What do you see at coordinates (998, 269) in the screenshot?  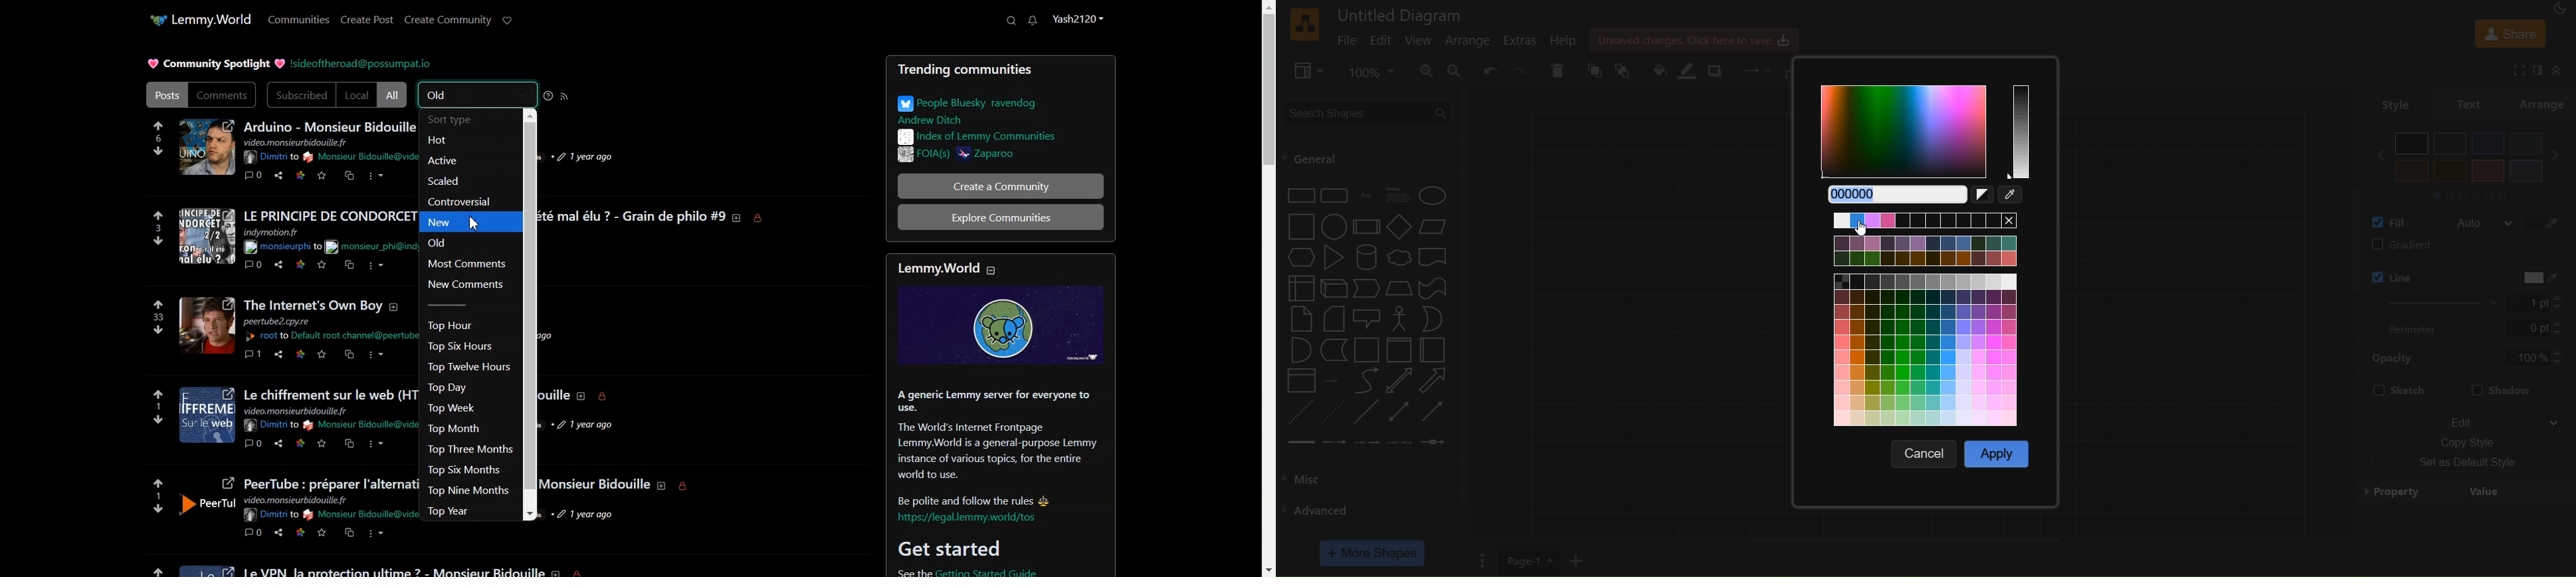 I see `Collapse` at bounding box center [998, 269].